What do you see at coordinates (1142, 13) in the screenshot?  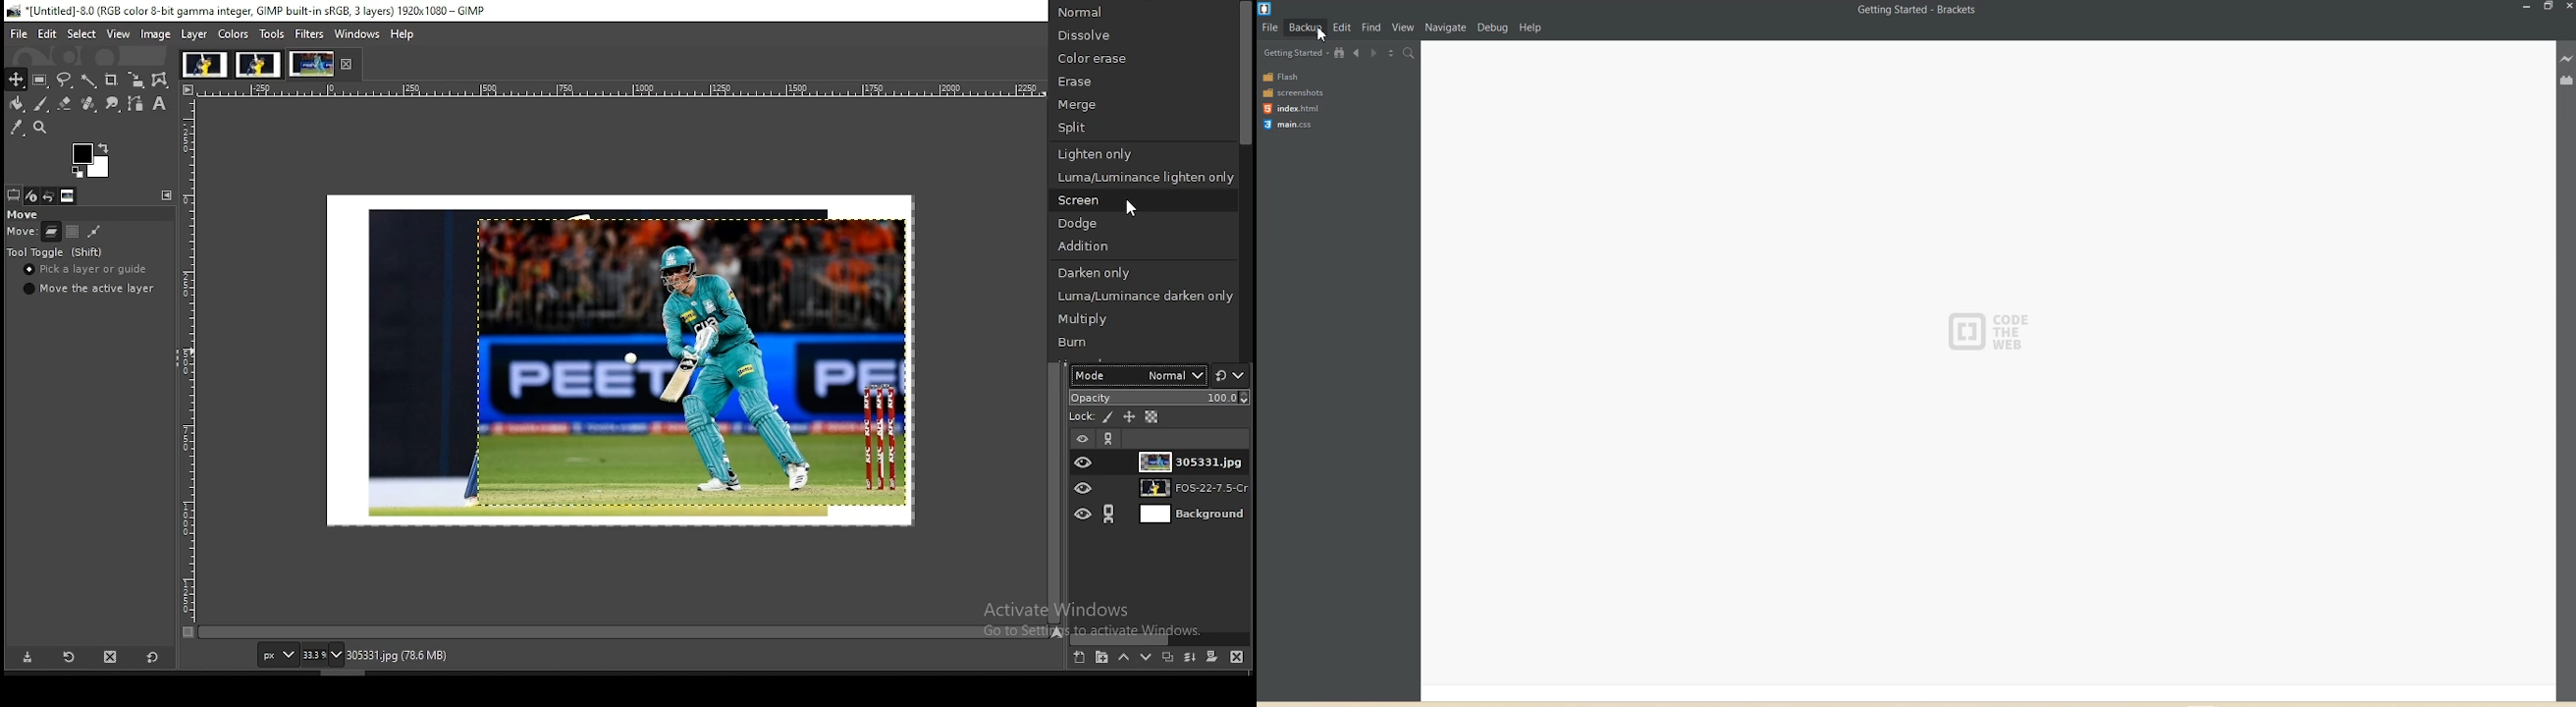 I see `normal` at bounding box center [1142, 13].